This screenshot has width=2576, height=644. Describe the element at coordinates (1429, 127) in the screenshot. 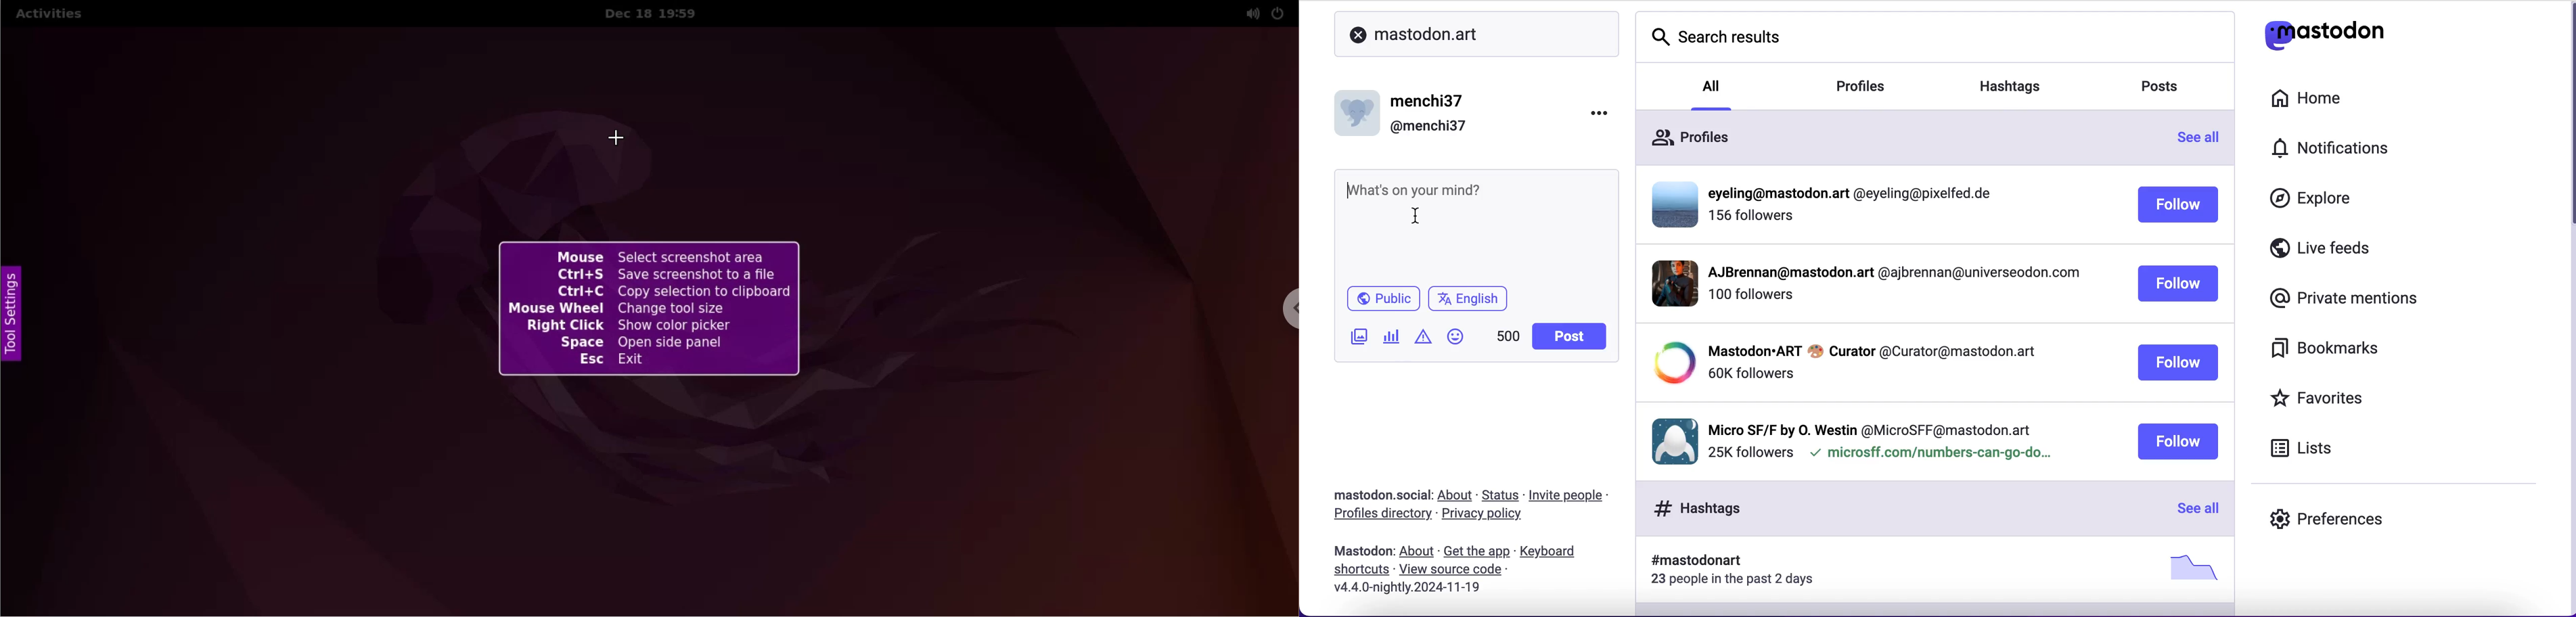

I see `@menchi37` at that location.